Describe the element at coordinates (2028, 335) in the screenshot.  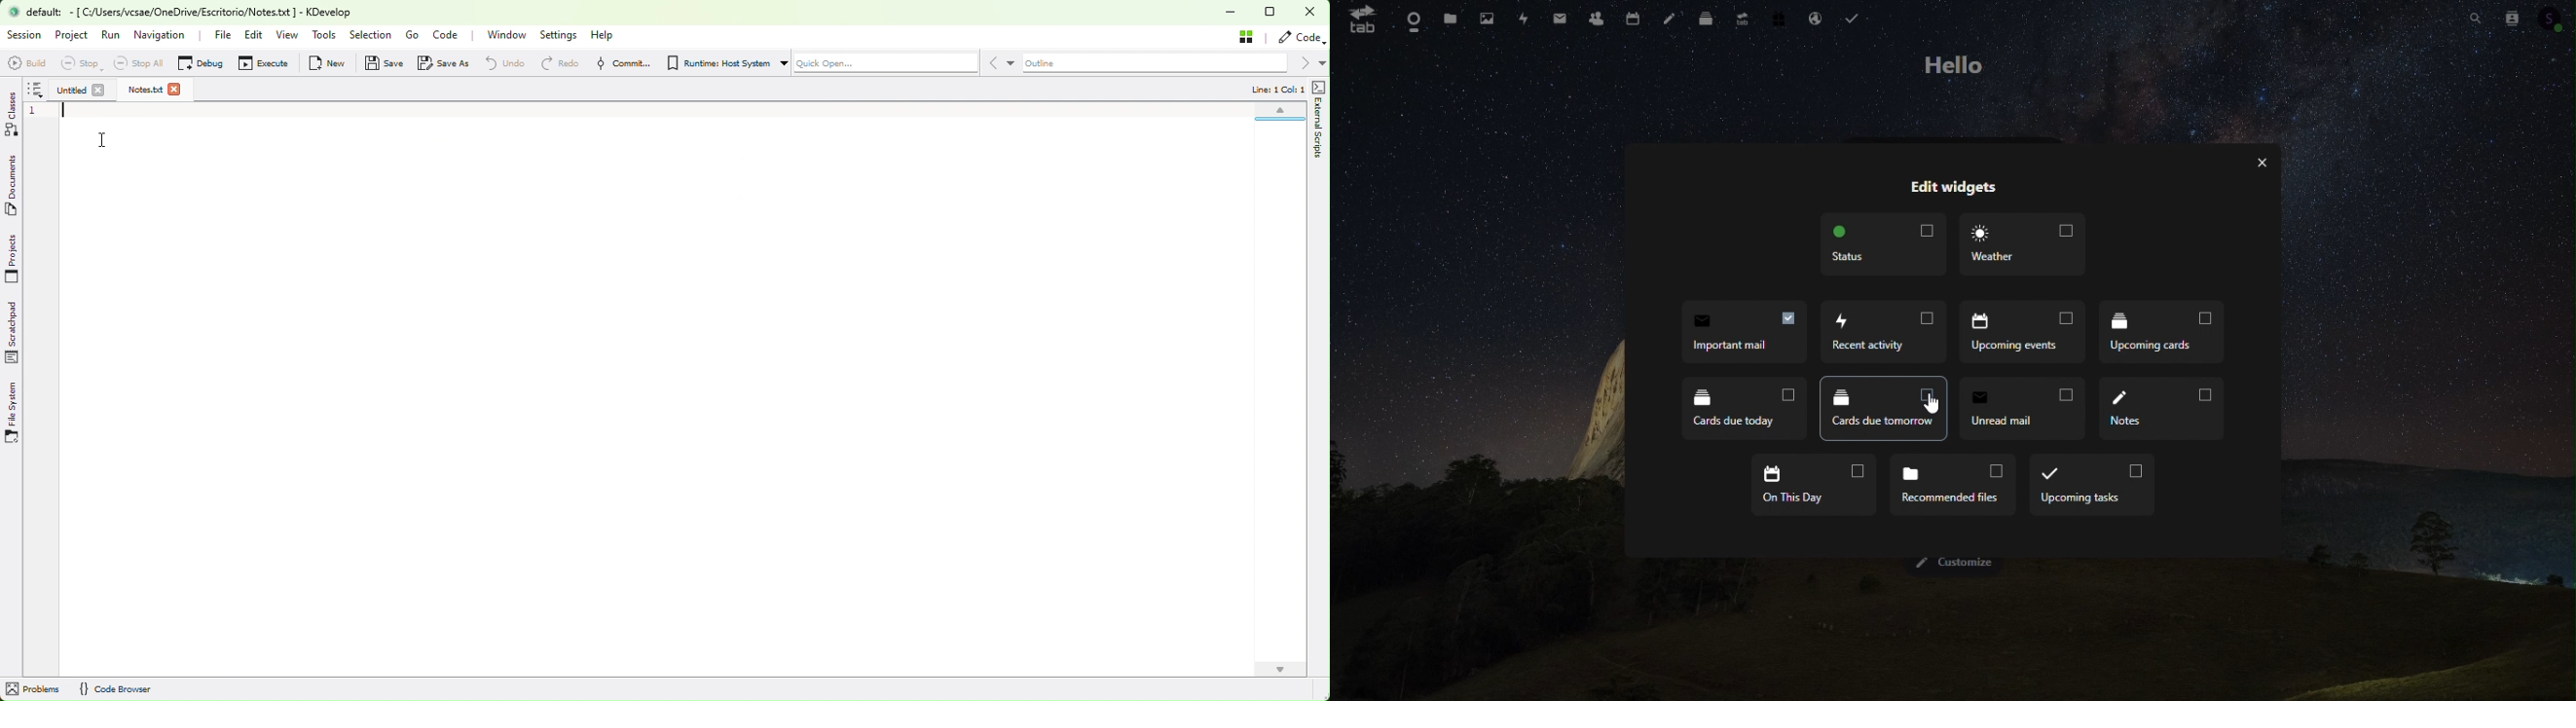
I see `Upcoming events` at that location.